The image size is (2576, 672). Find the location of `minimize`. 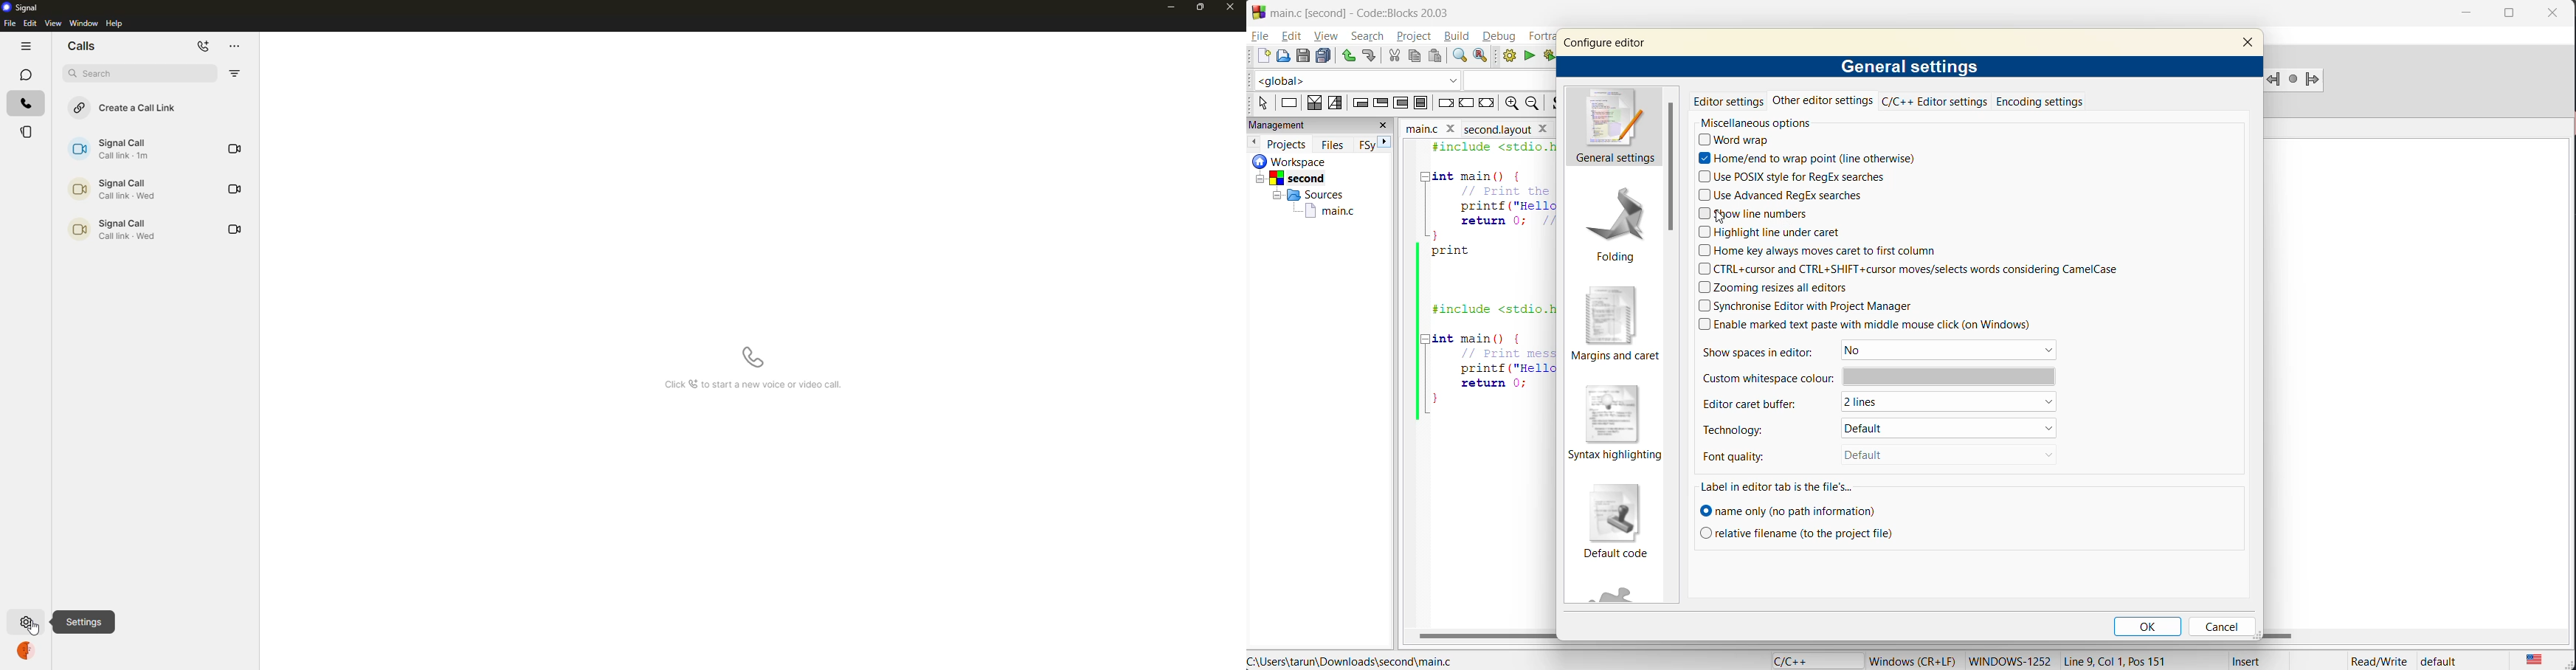

minimize is located at coordinates (2472, 12).